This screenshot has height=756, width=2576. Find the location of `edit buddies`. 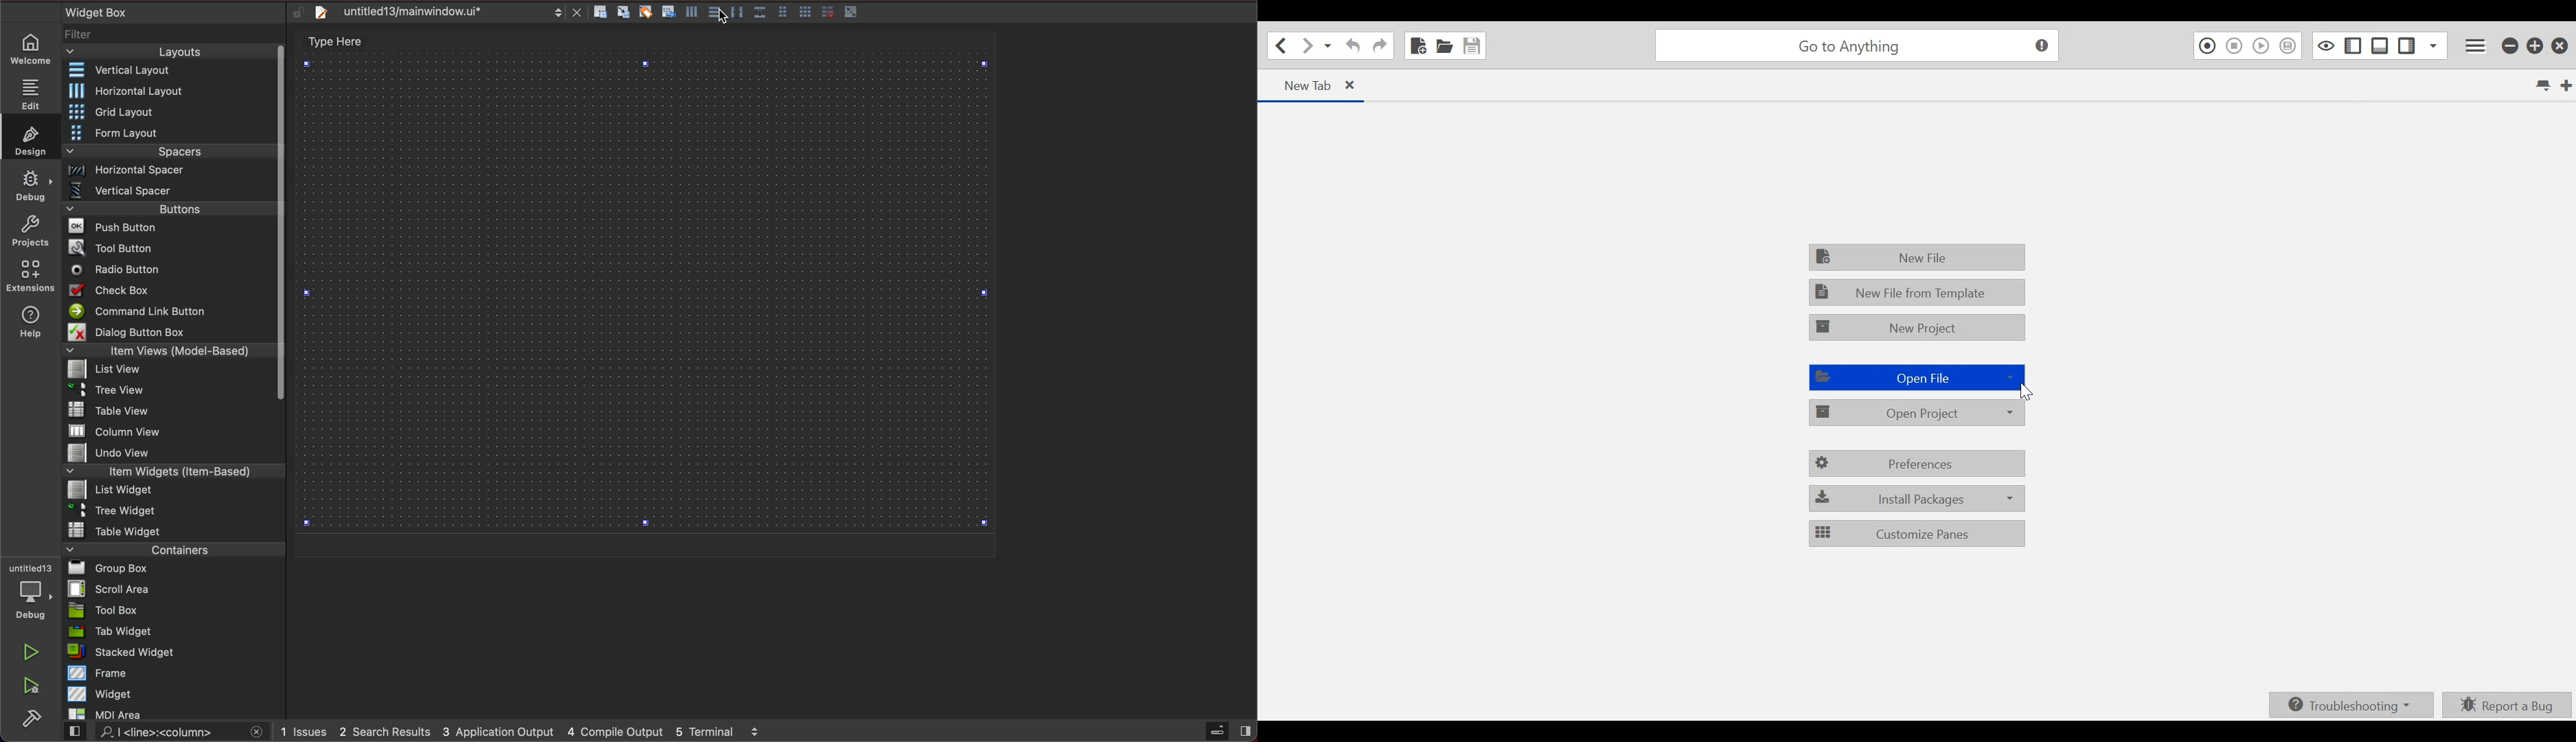

edit buddies is located at coordinates (648, 12).